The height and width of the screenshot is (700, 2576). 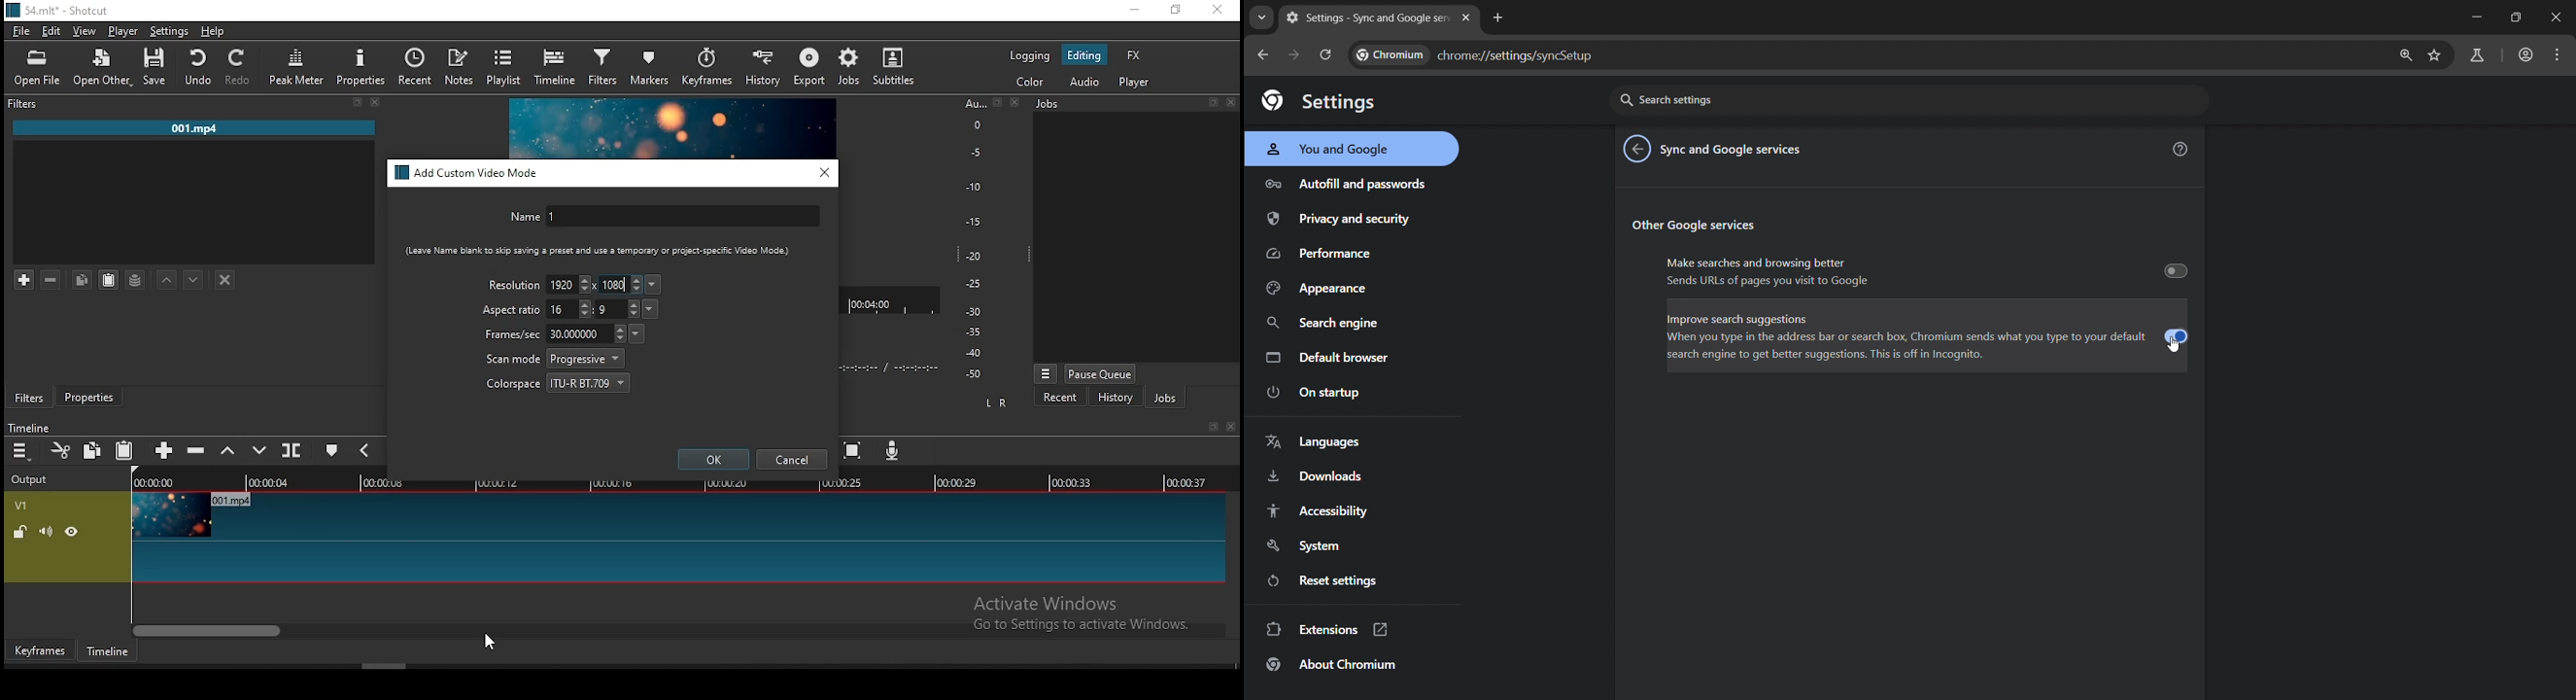 What do you see at coordinates (557, 67) in the screenshot?
I see `timeline` at bounding box center [557, 67].